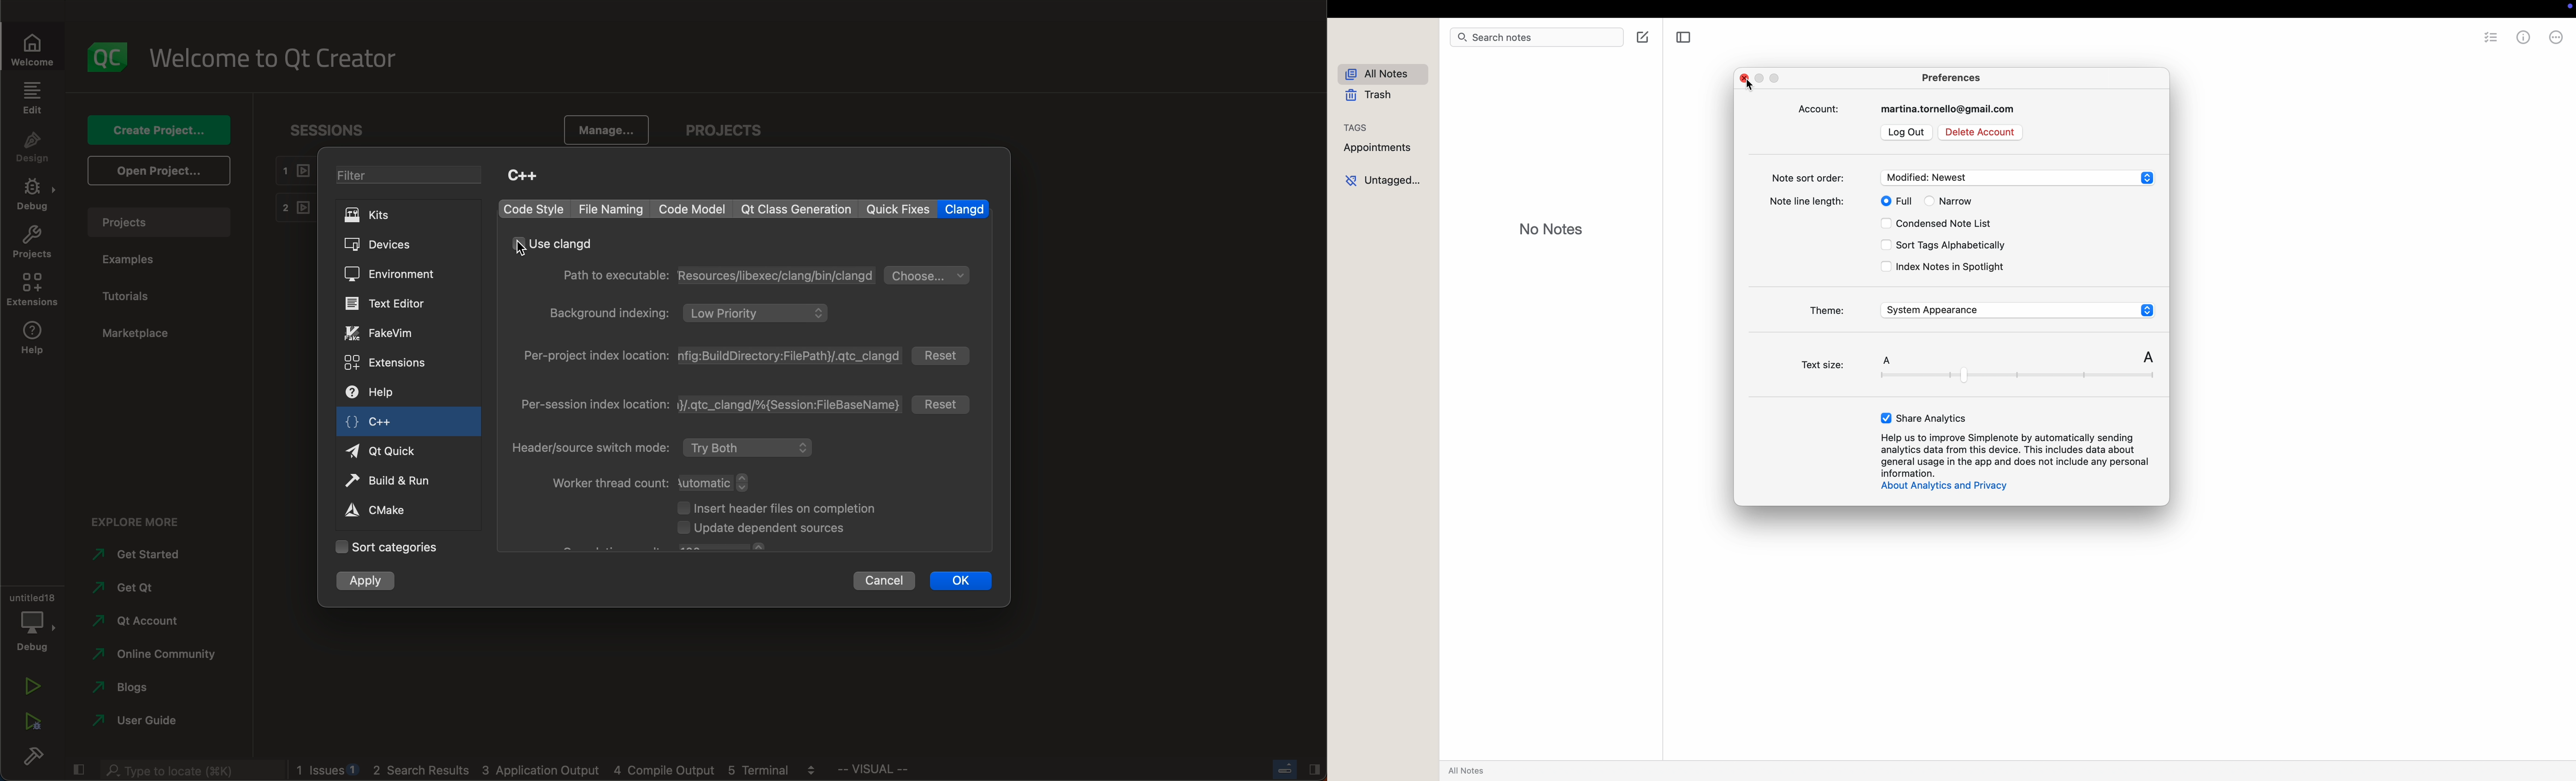  I want to click on account, so click(1911, 104).